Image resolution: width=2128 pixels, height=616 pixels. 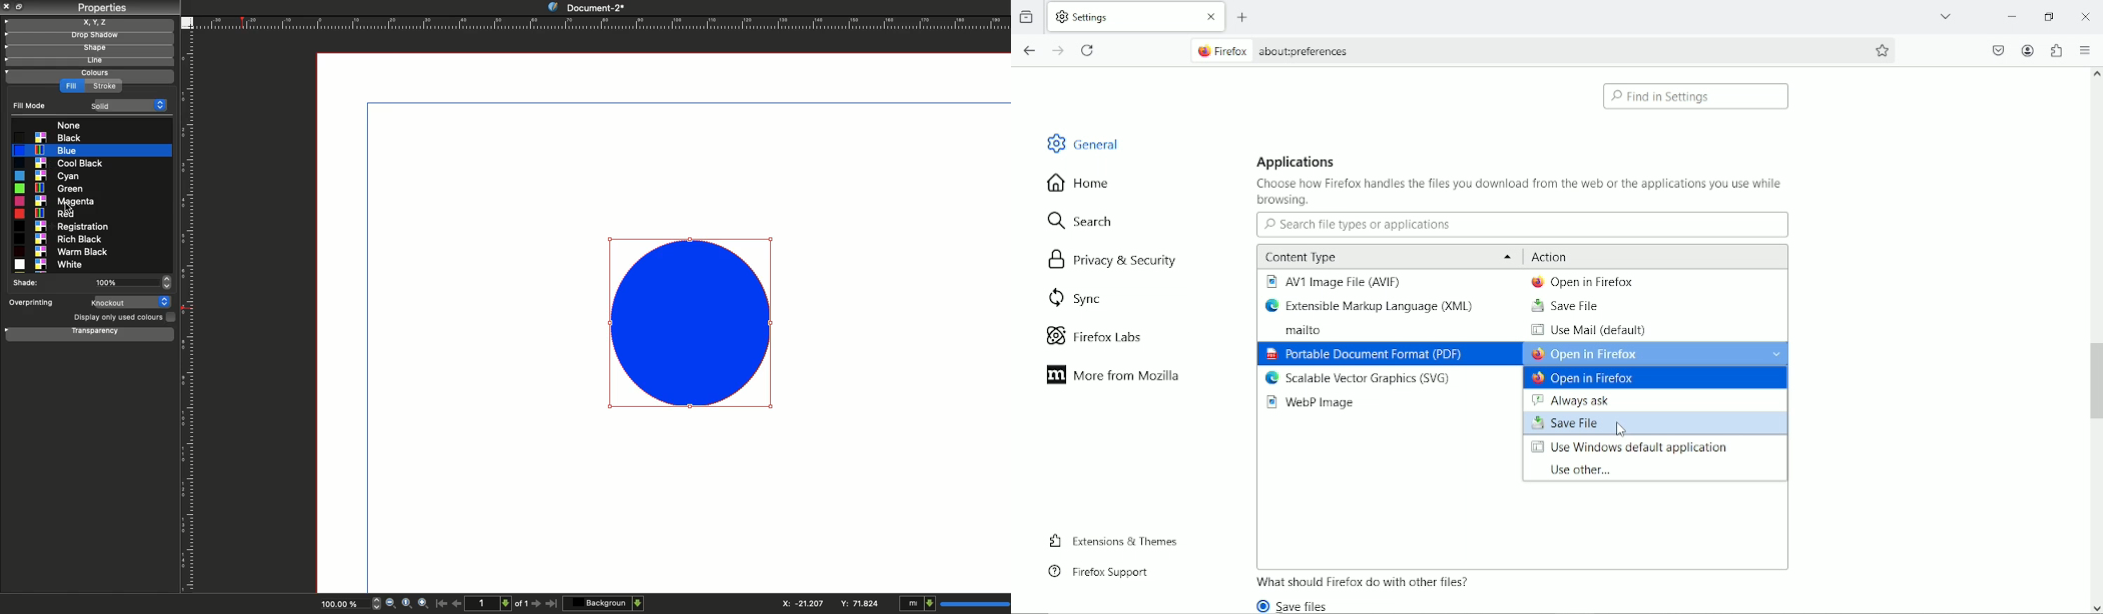 I want to click on None, so click(x=66, y=124).